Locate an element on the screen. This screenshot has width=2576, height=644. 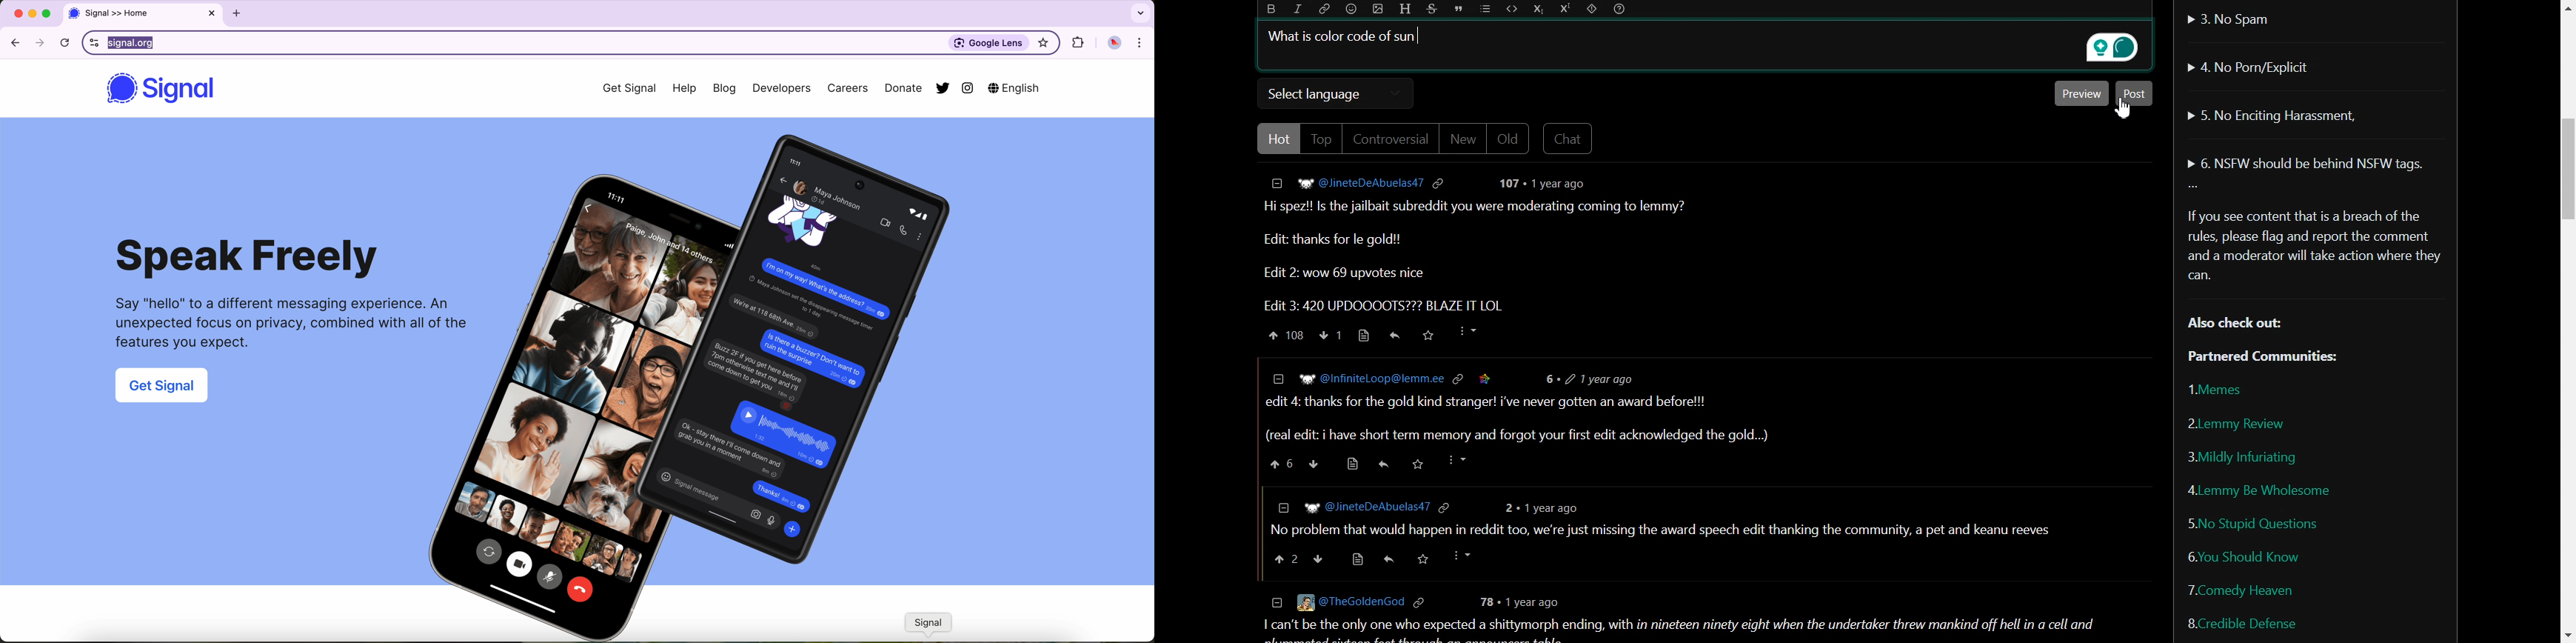
Chat is located at coordinates (1569, 139).